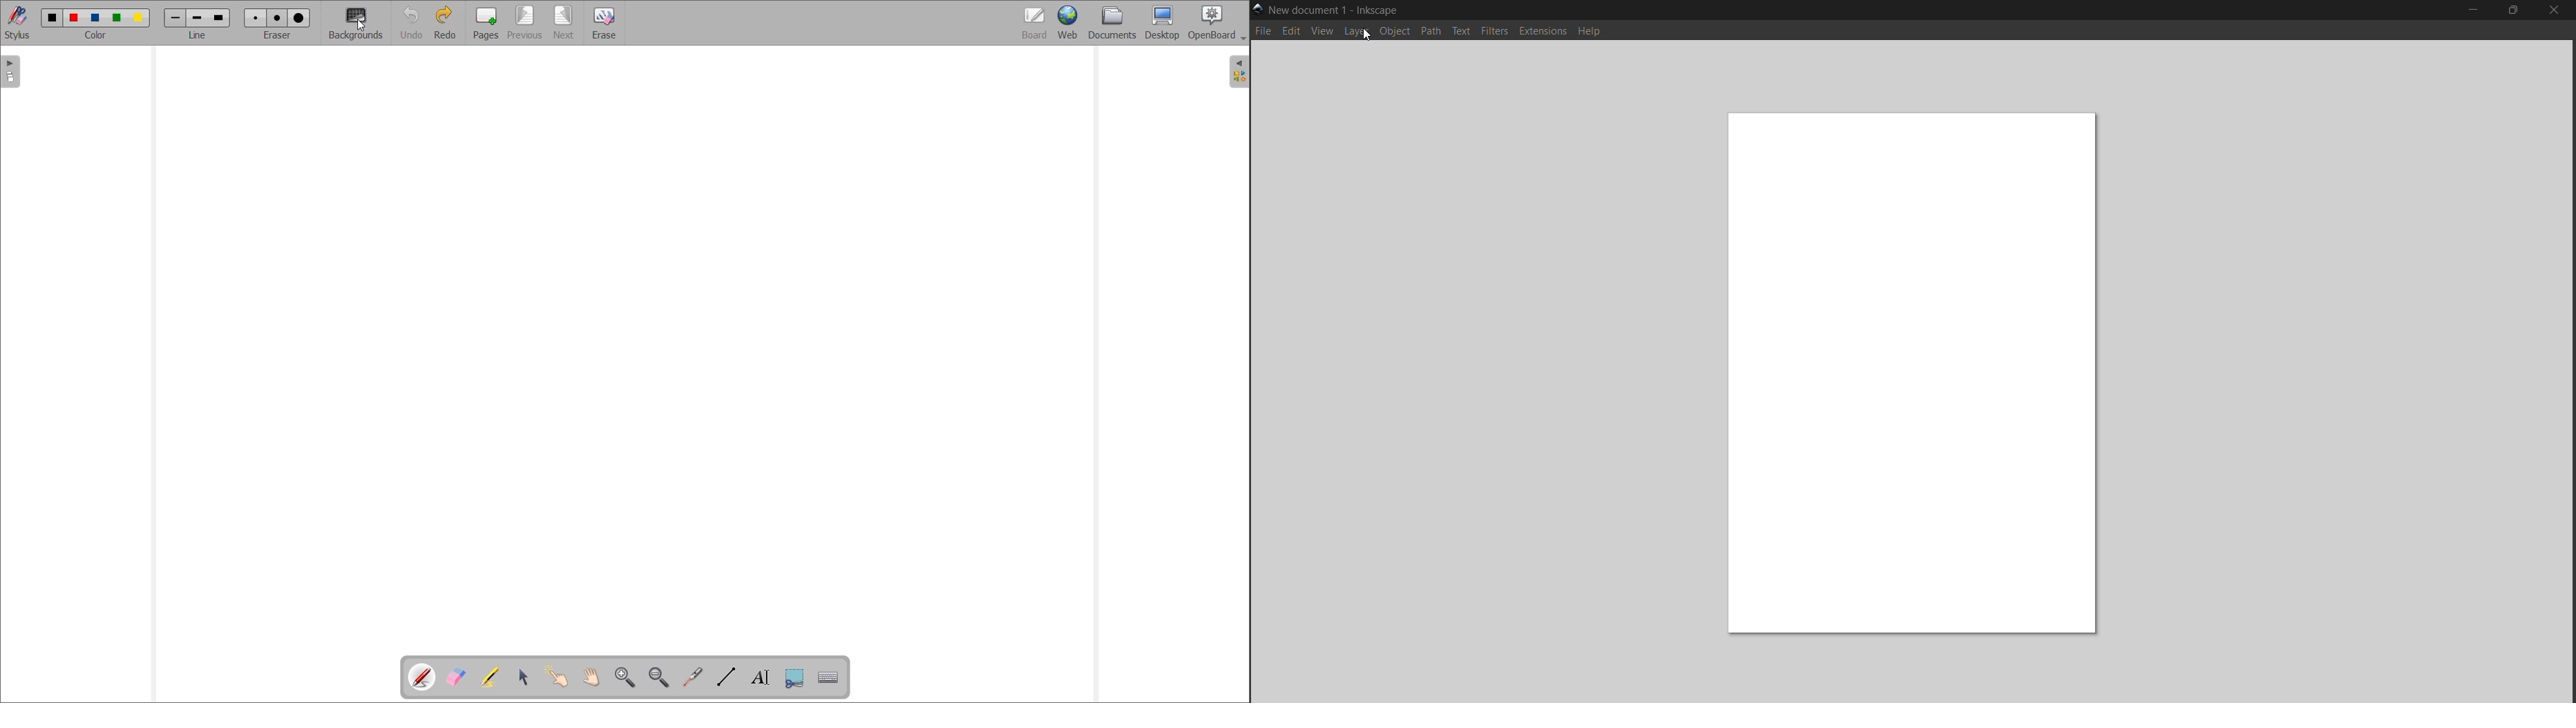  I want to click on object, so click(1396, 32).